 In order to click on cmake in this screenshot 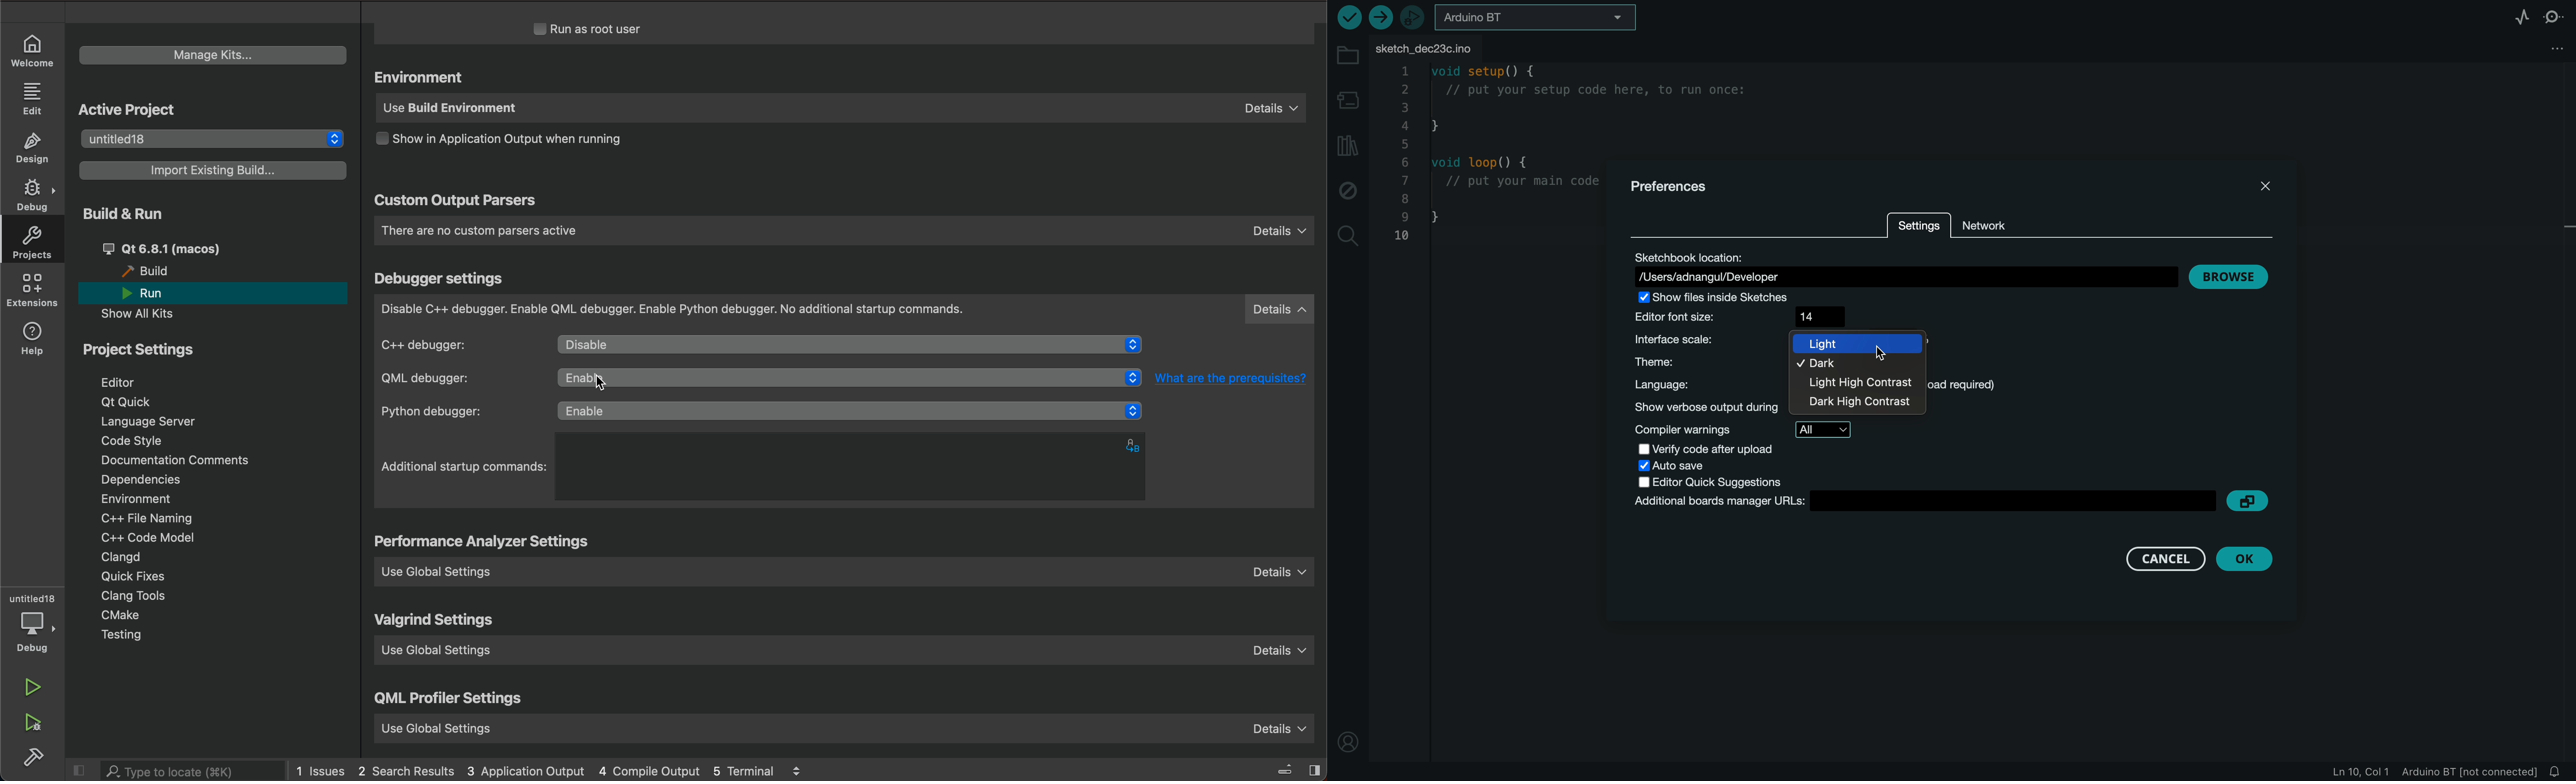, I will do `click(121, 614)`.